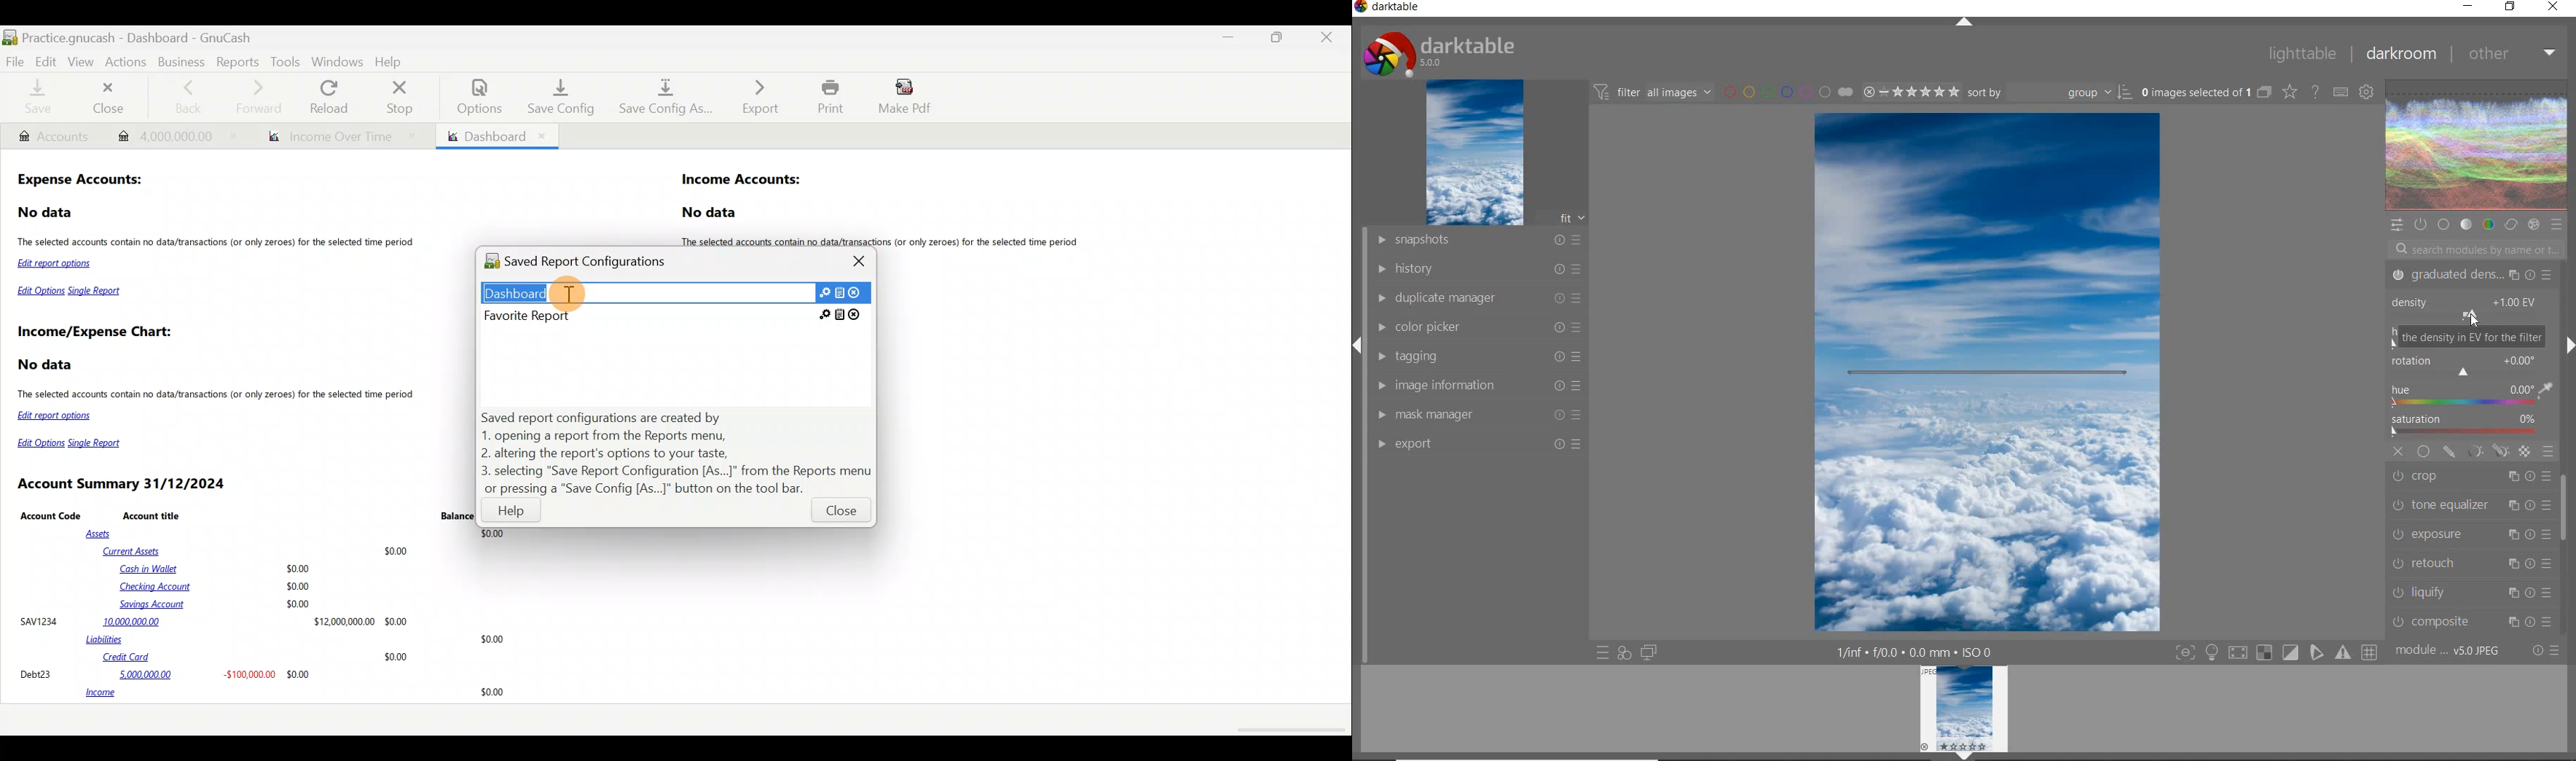 The width and height of the screenshot is (2576, 784). Describe the element at coordinates (473, 97) in the screenshot. I see `Options` at that location.